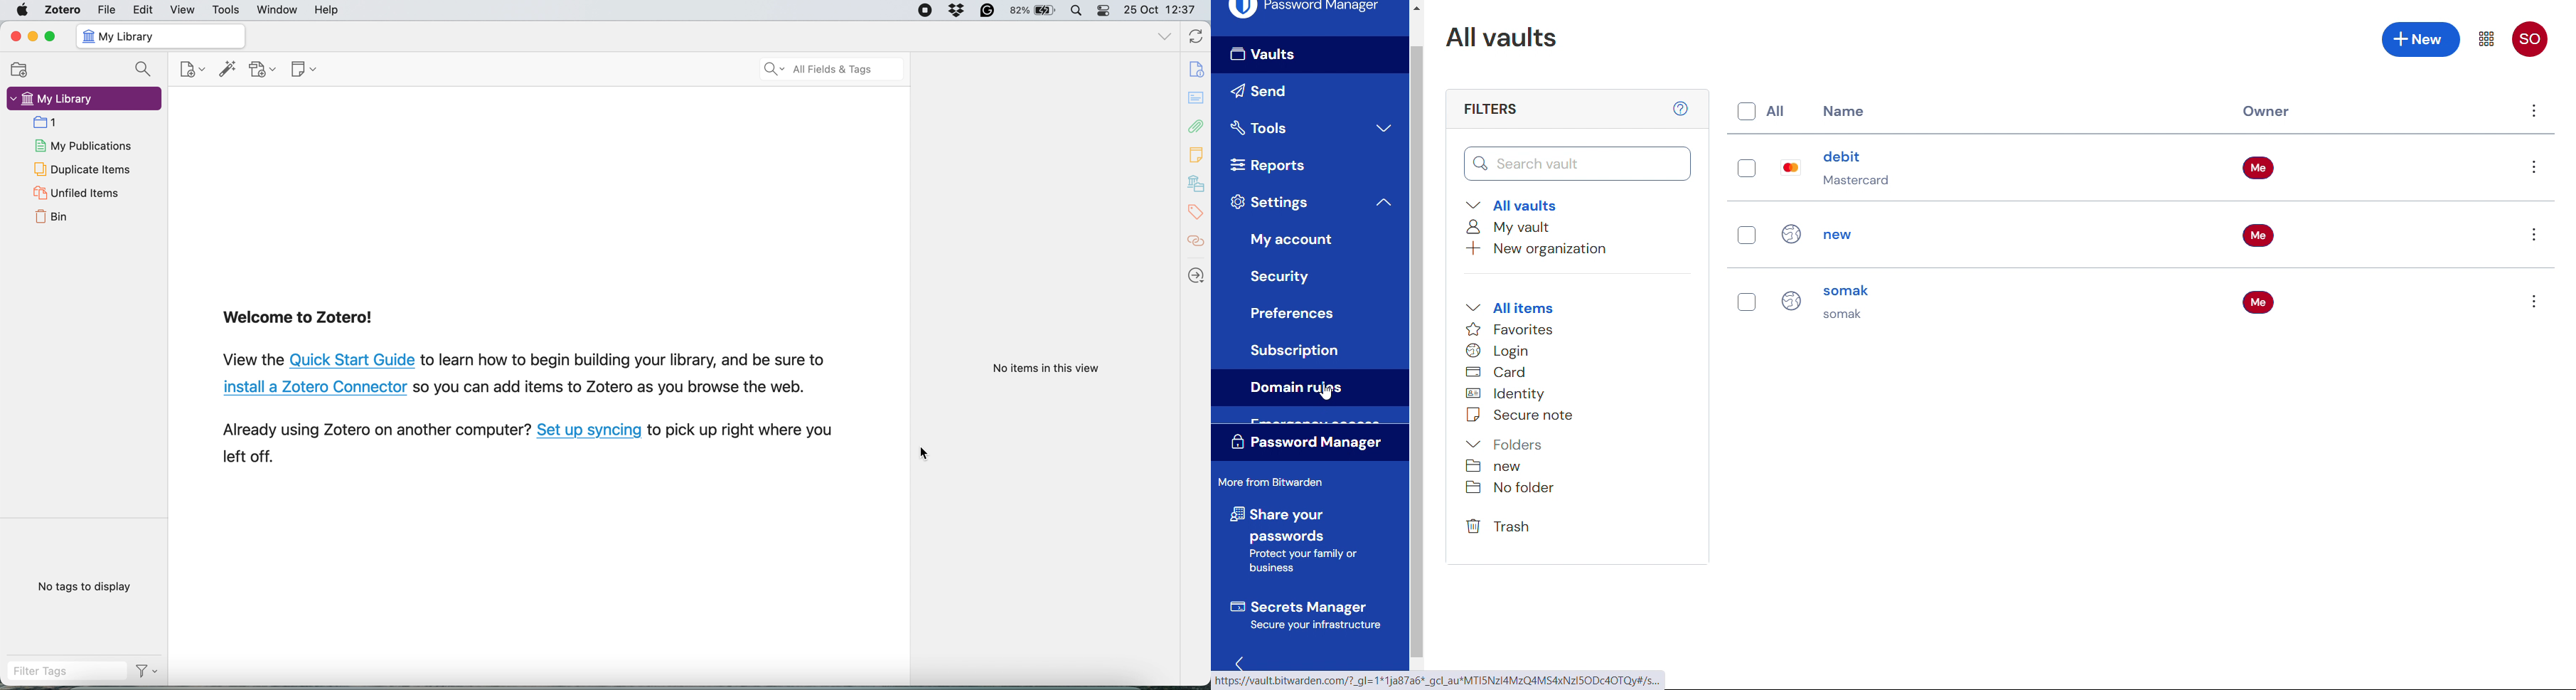  I want to click on More from Bit Warden, so click(1273, 483).